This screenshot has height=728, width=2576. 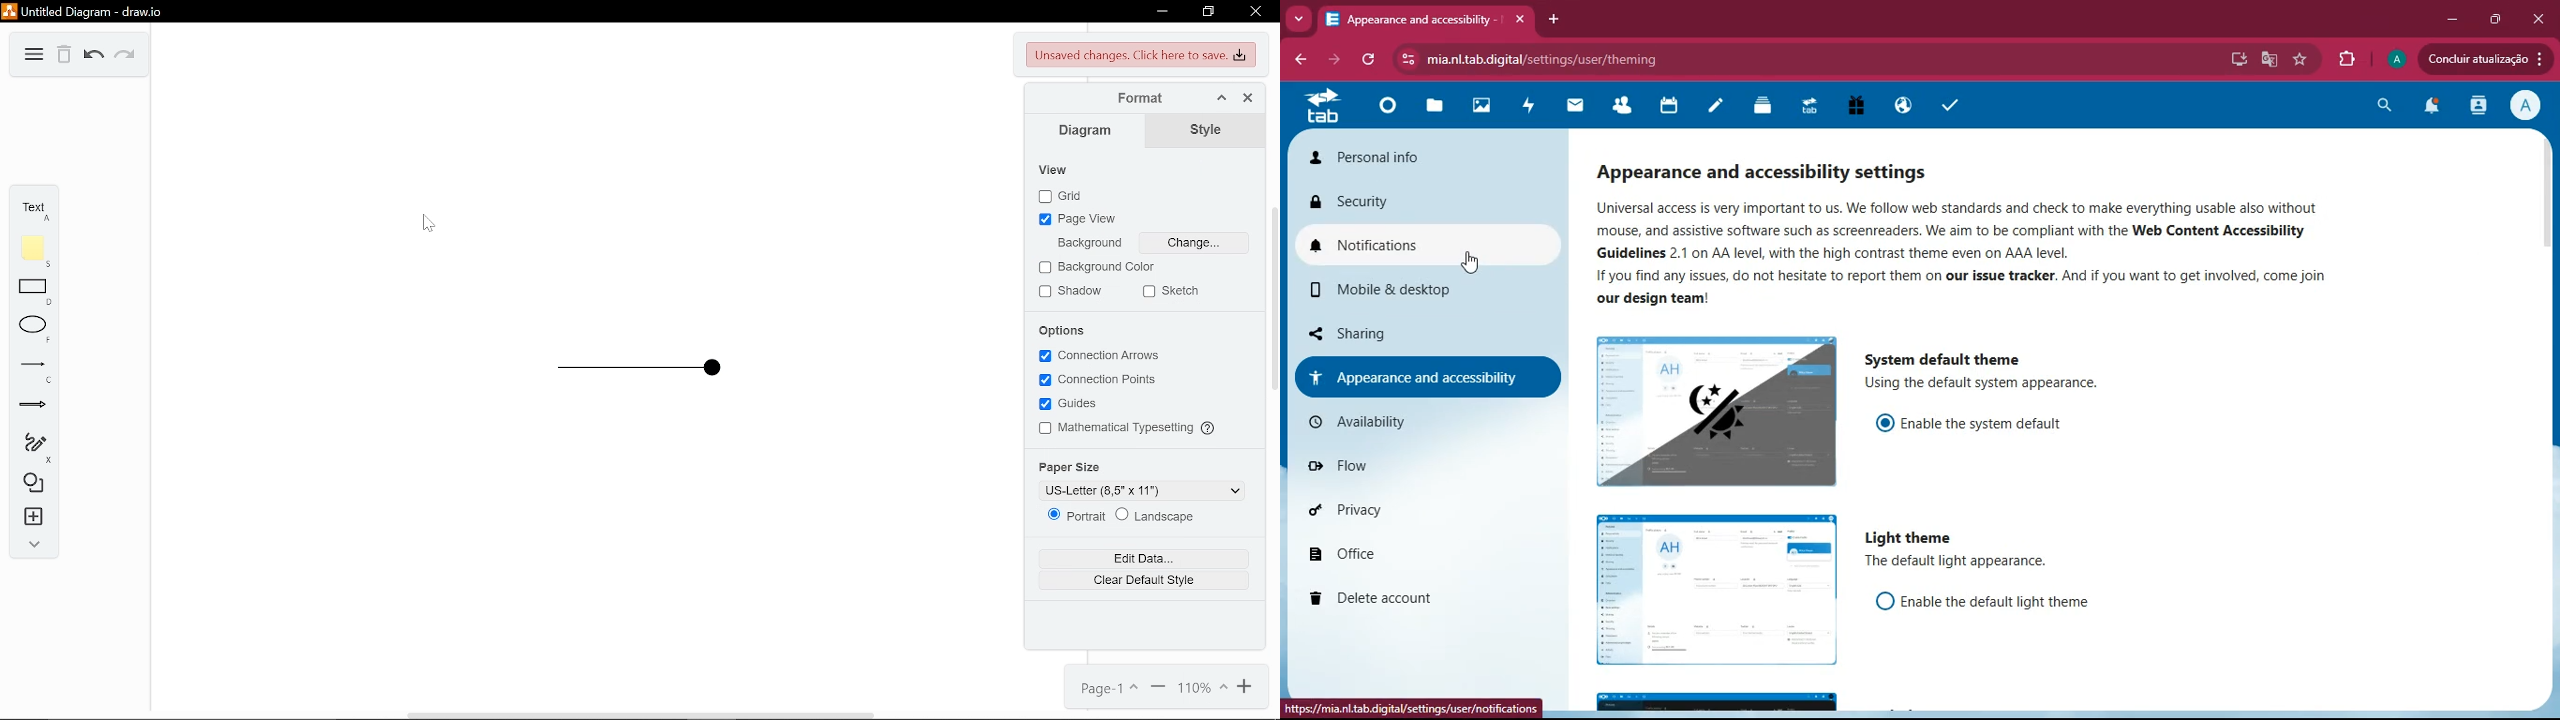 I want to click on Restore down, so click(x=1211, y=12).